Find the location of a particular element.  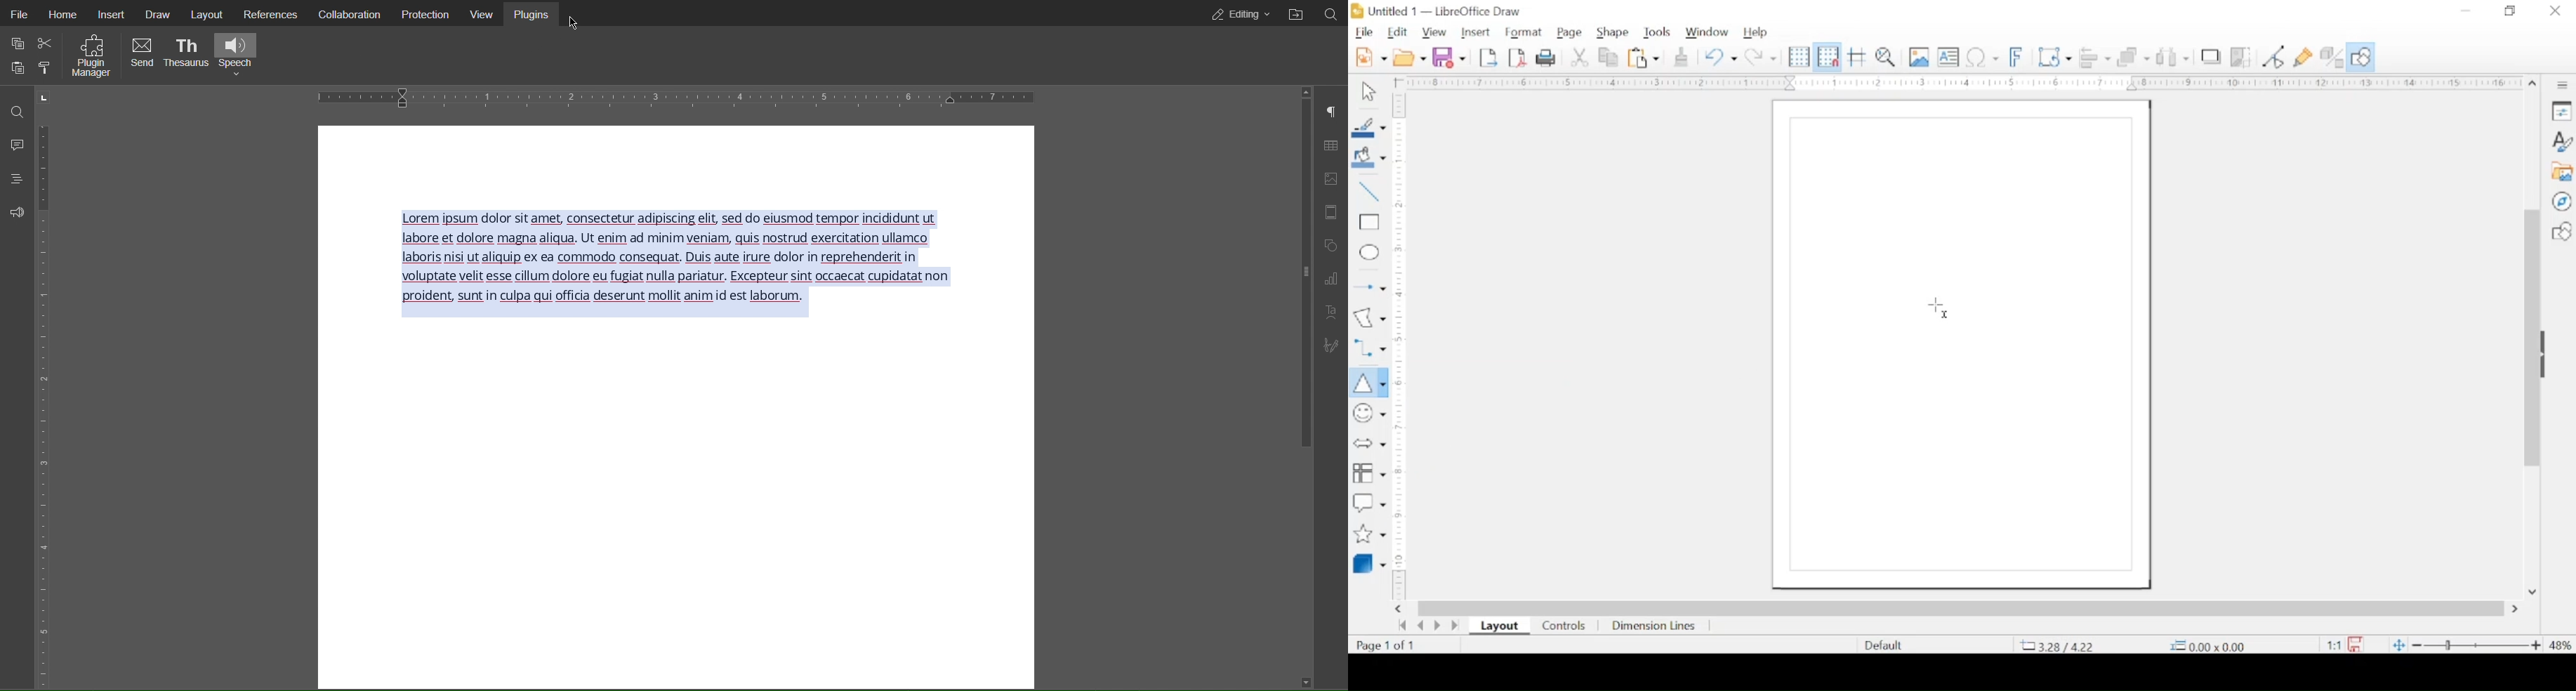

Table Settings is located at coordinates (1330, 144).